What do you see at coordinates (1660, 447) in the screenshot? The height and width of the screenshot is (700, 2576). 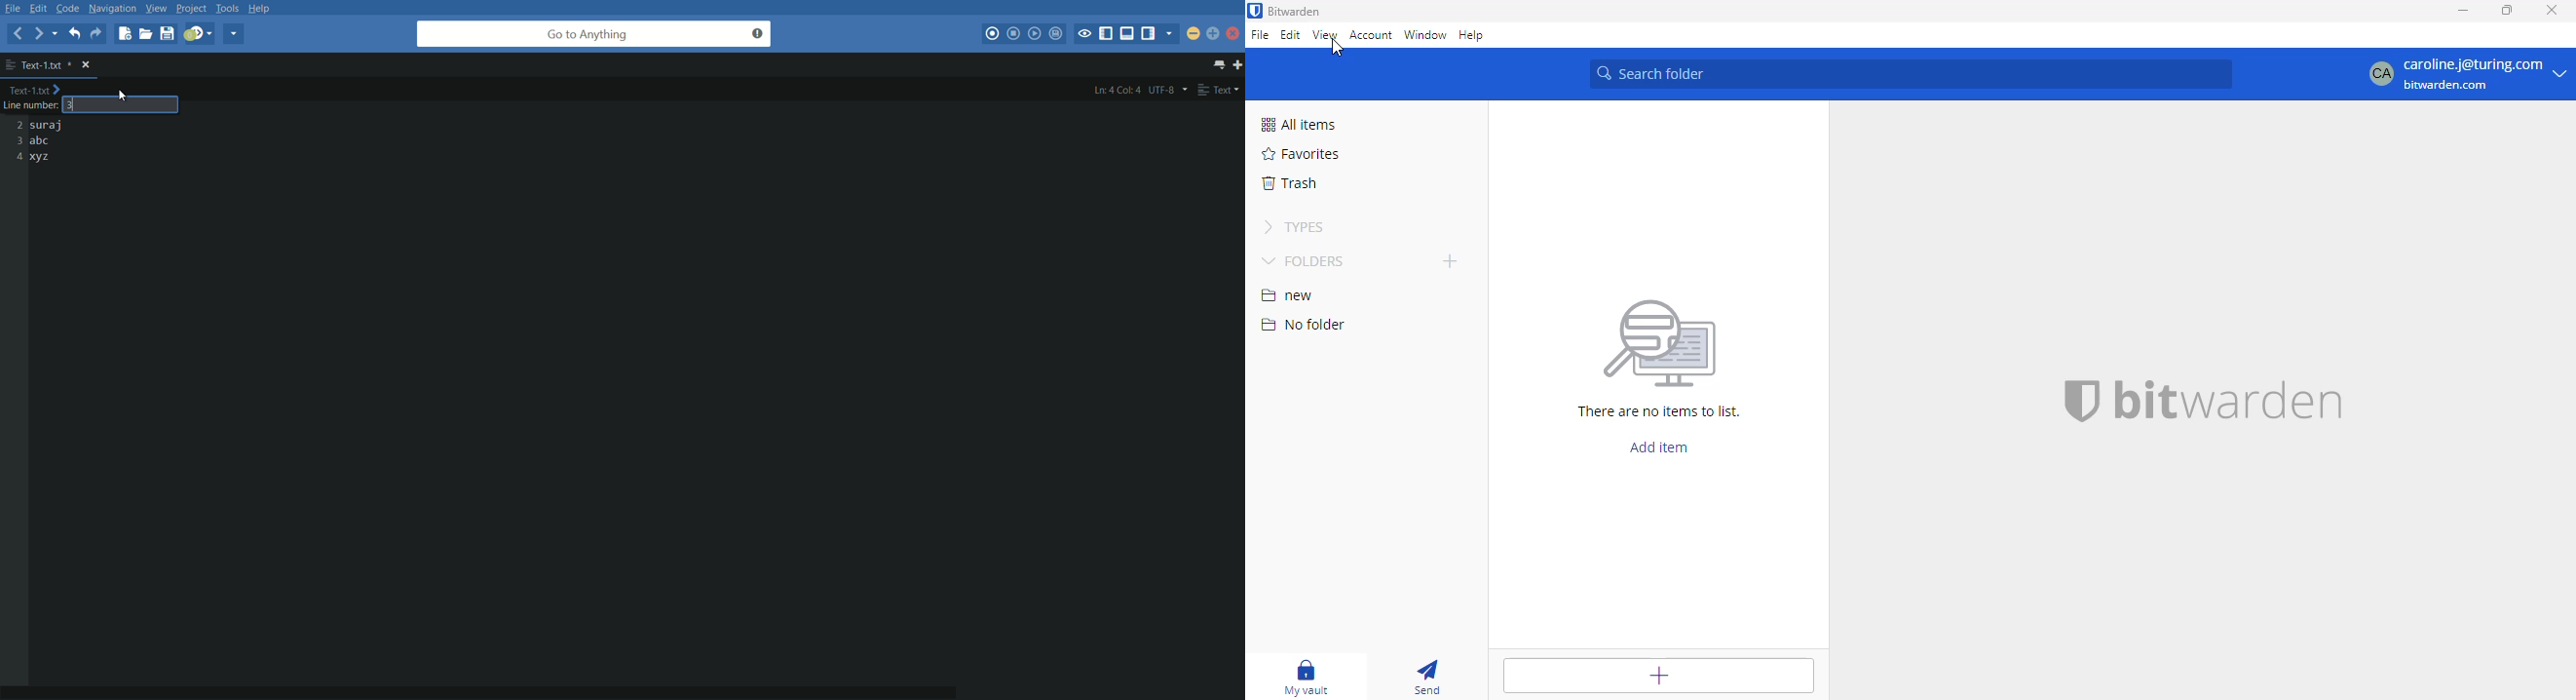 I see `add item` at bounding box center [1660, 447].